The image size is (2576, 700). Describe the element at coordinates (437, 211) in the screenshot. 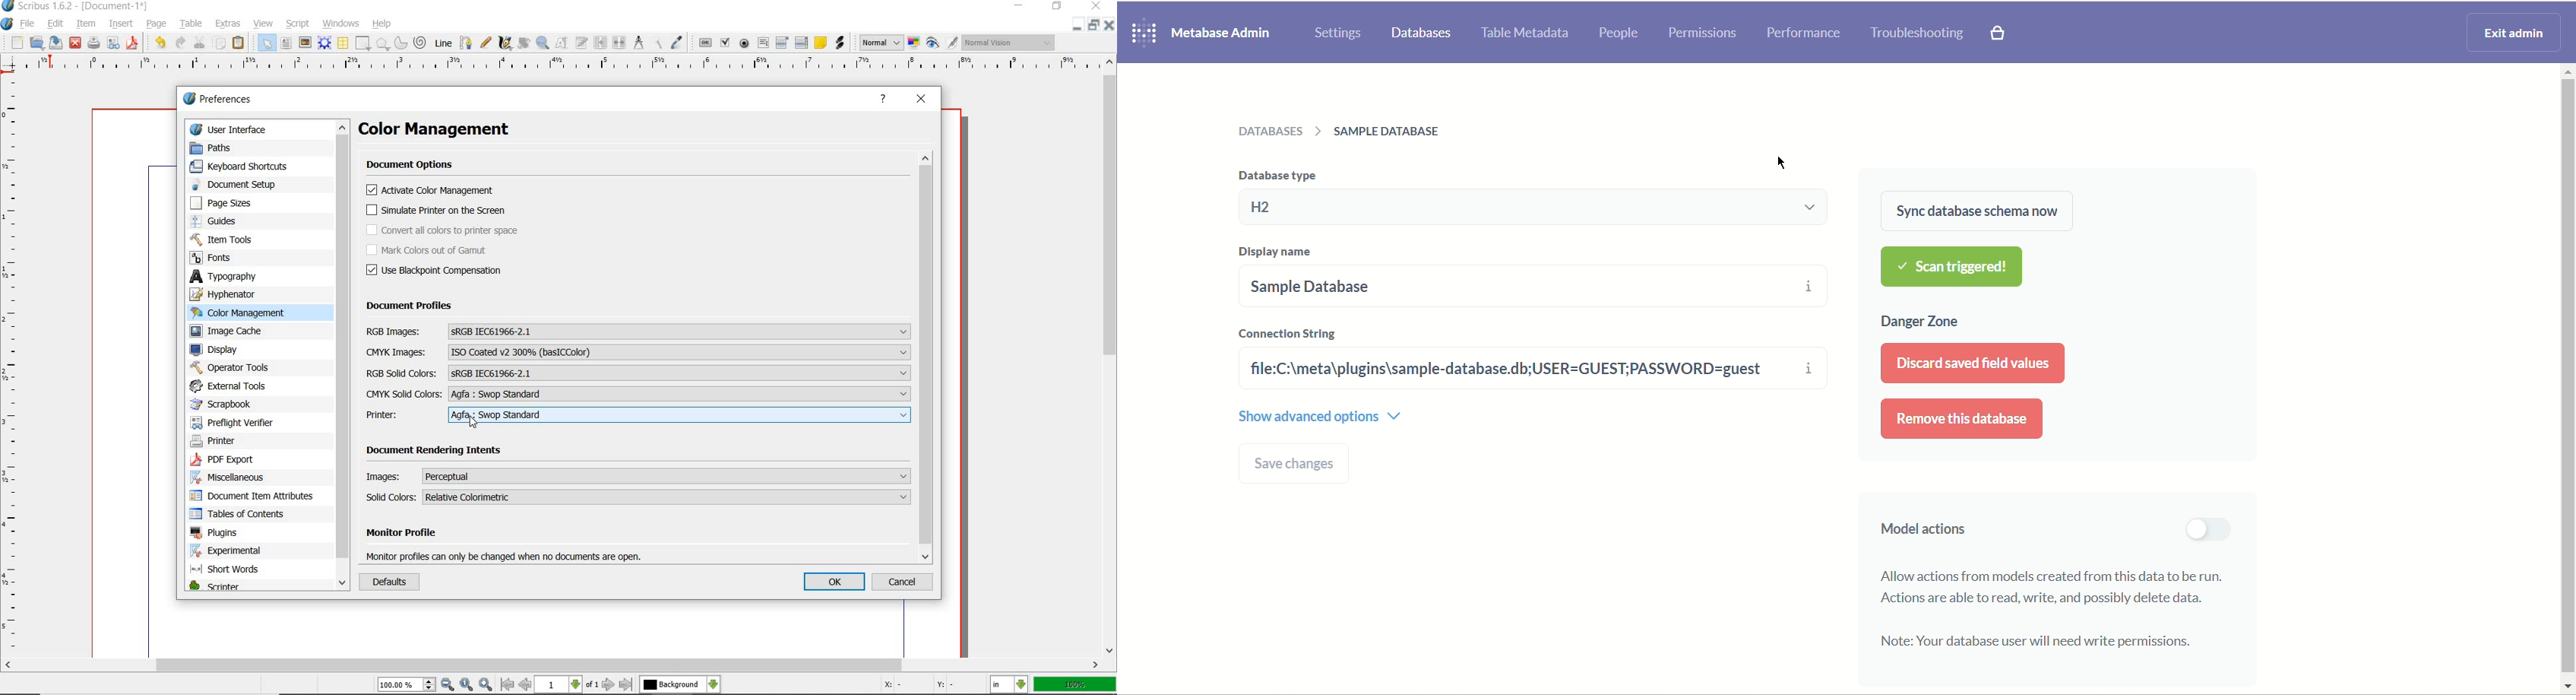

I see `simulate printer on the screen` at that location.